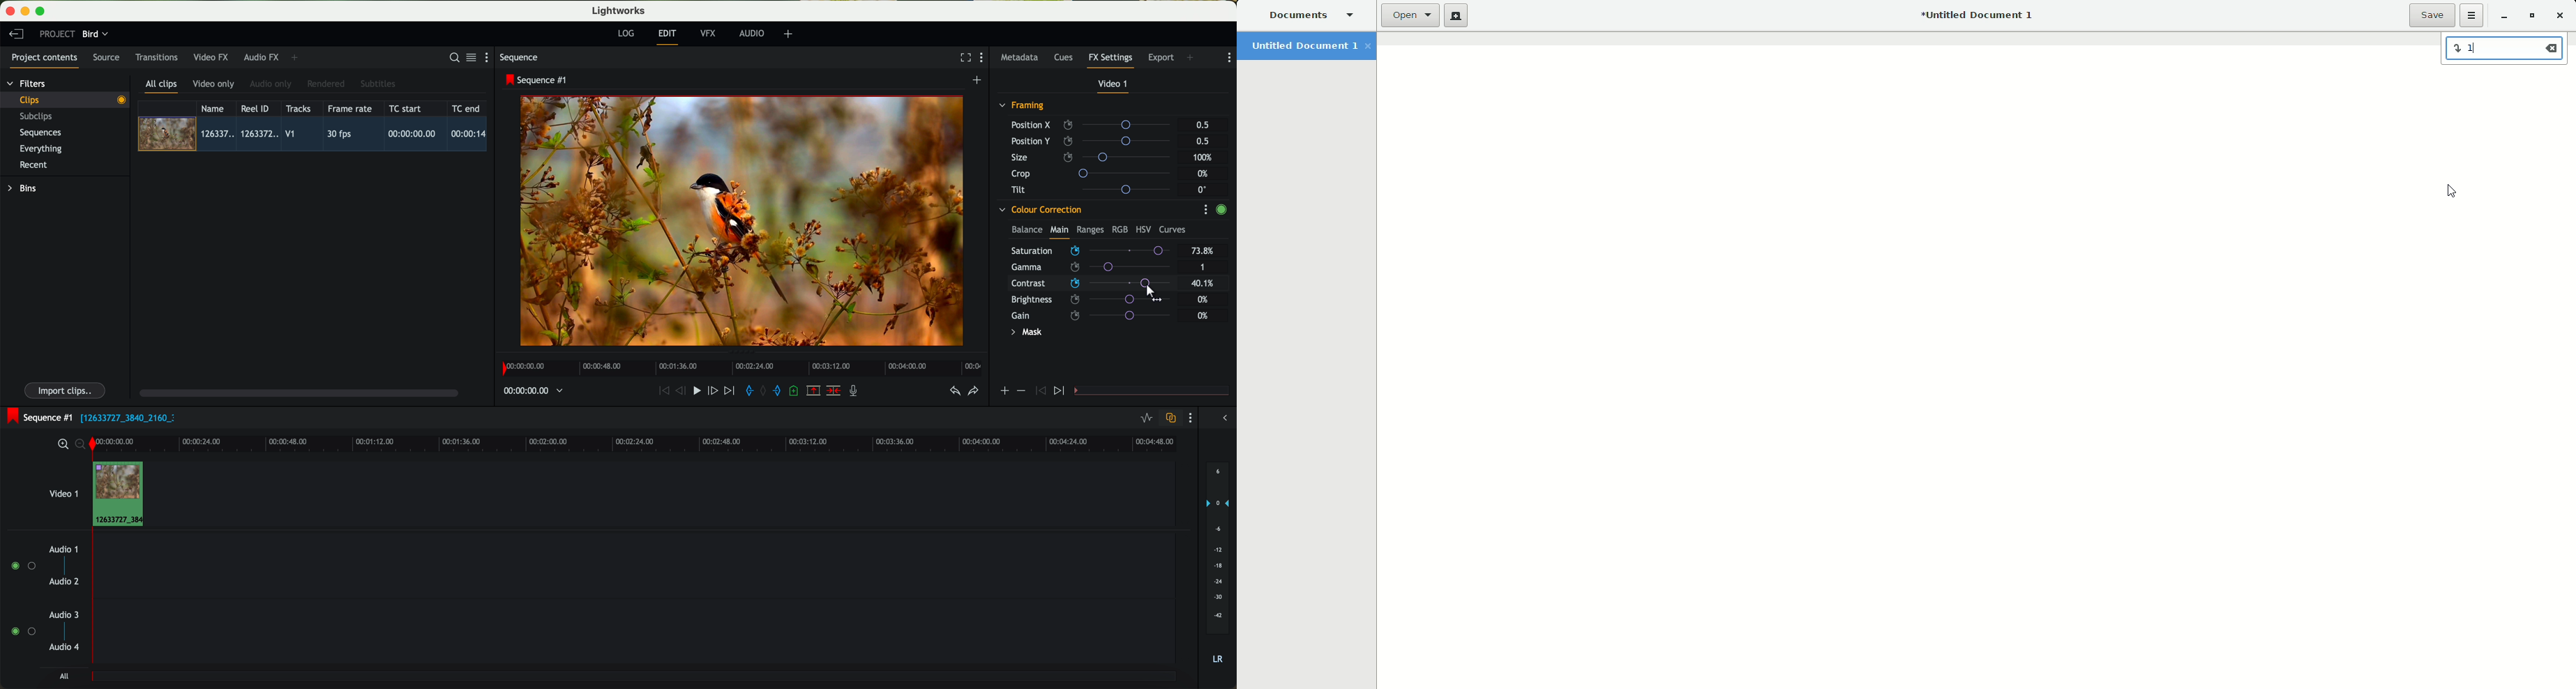  I want to click on toggle between list and title view, so click(470, 57).